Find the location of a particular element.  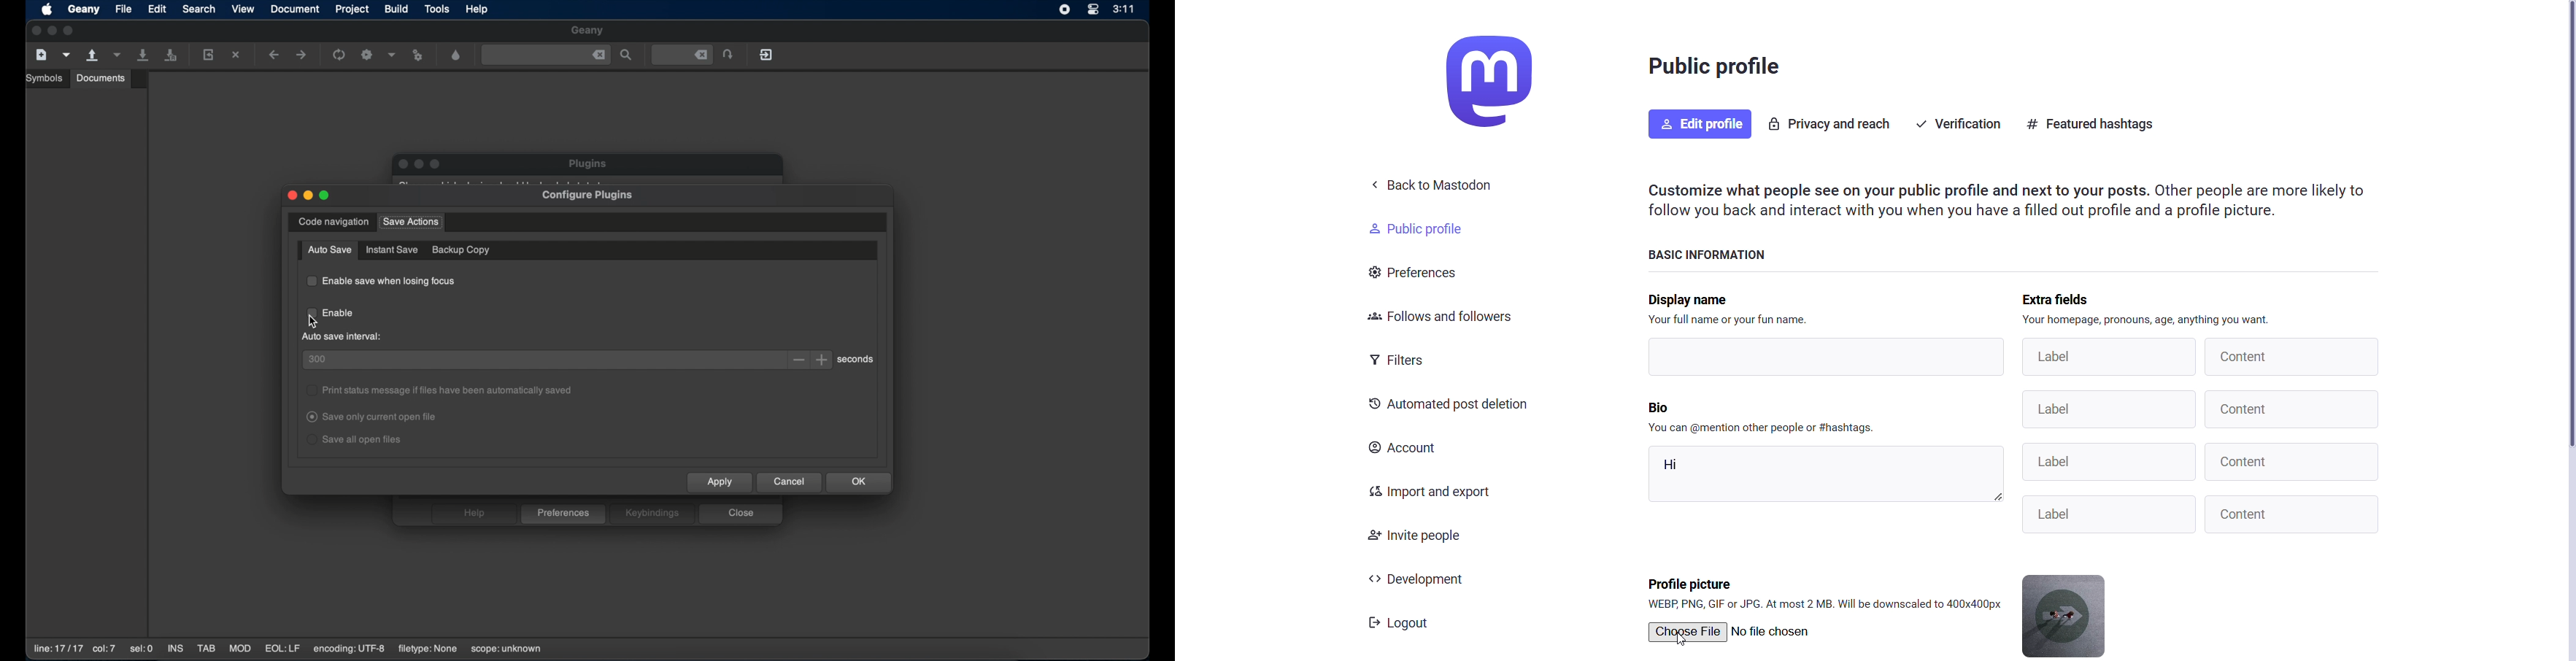

text is located at coordinates (1730, 321).